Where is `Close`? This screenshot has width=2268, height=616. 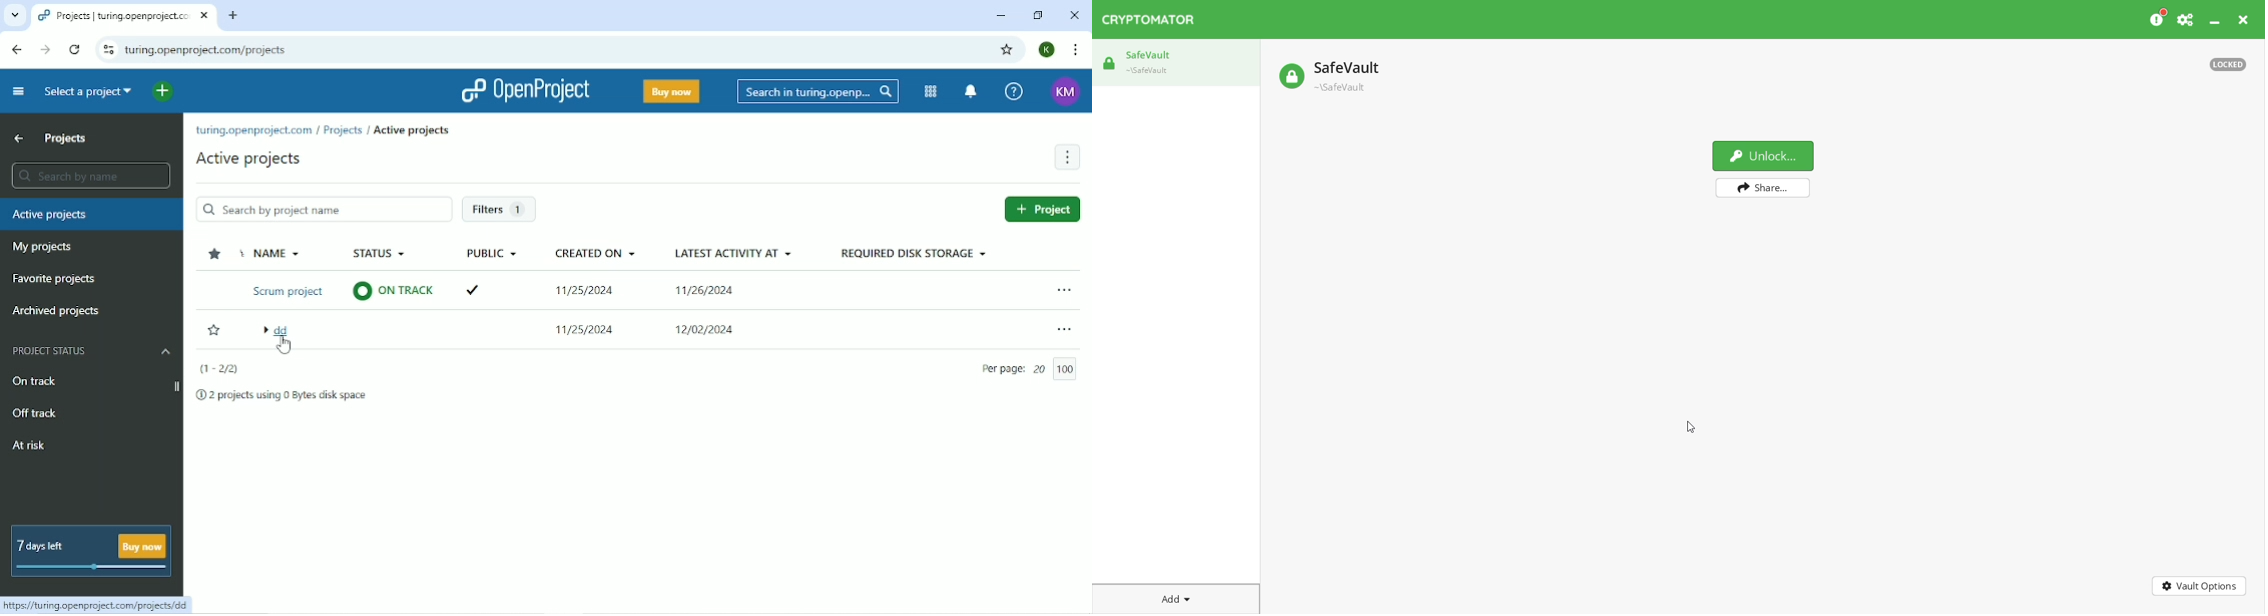
Close is located at coordinates (2246, 20).